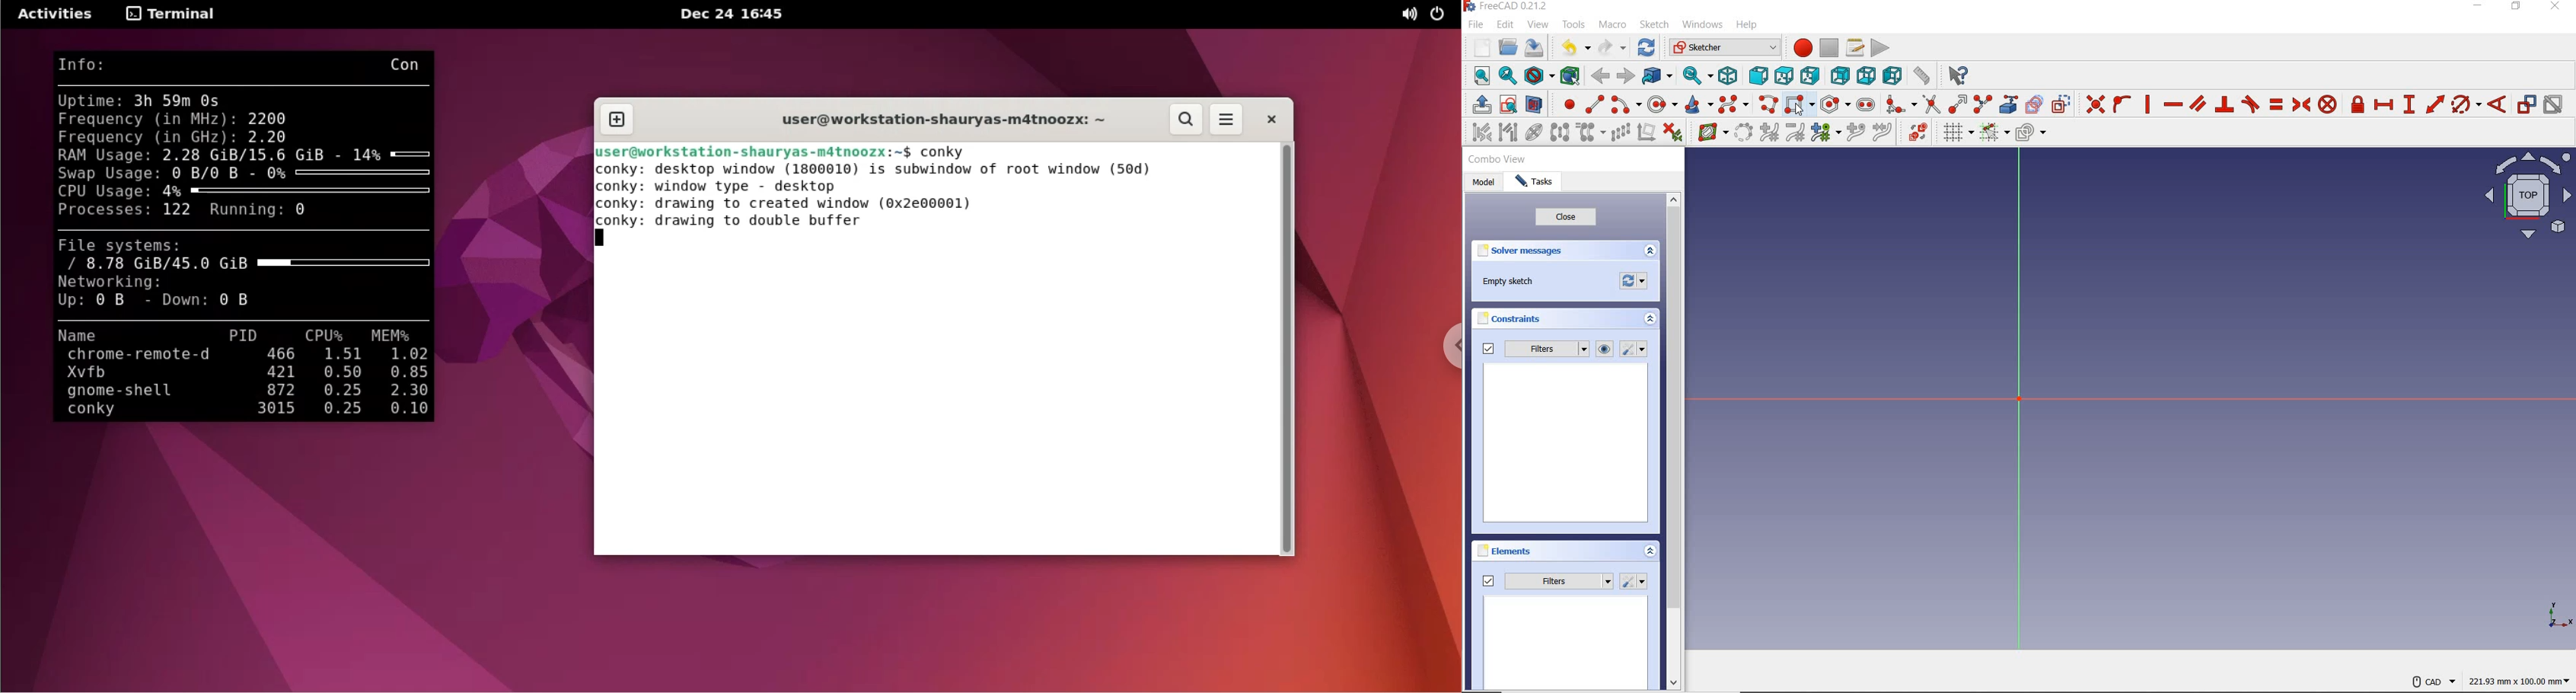 The height and width of the screenshot is (700, 2576). Describe the element at coordinates (1708, 133) in the screenshot. I see `show/hide B-Spline information layer` at that location.